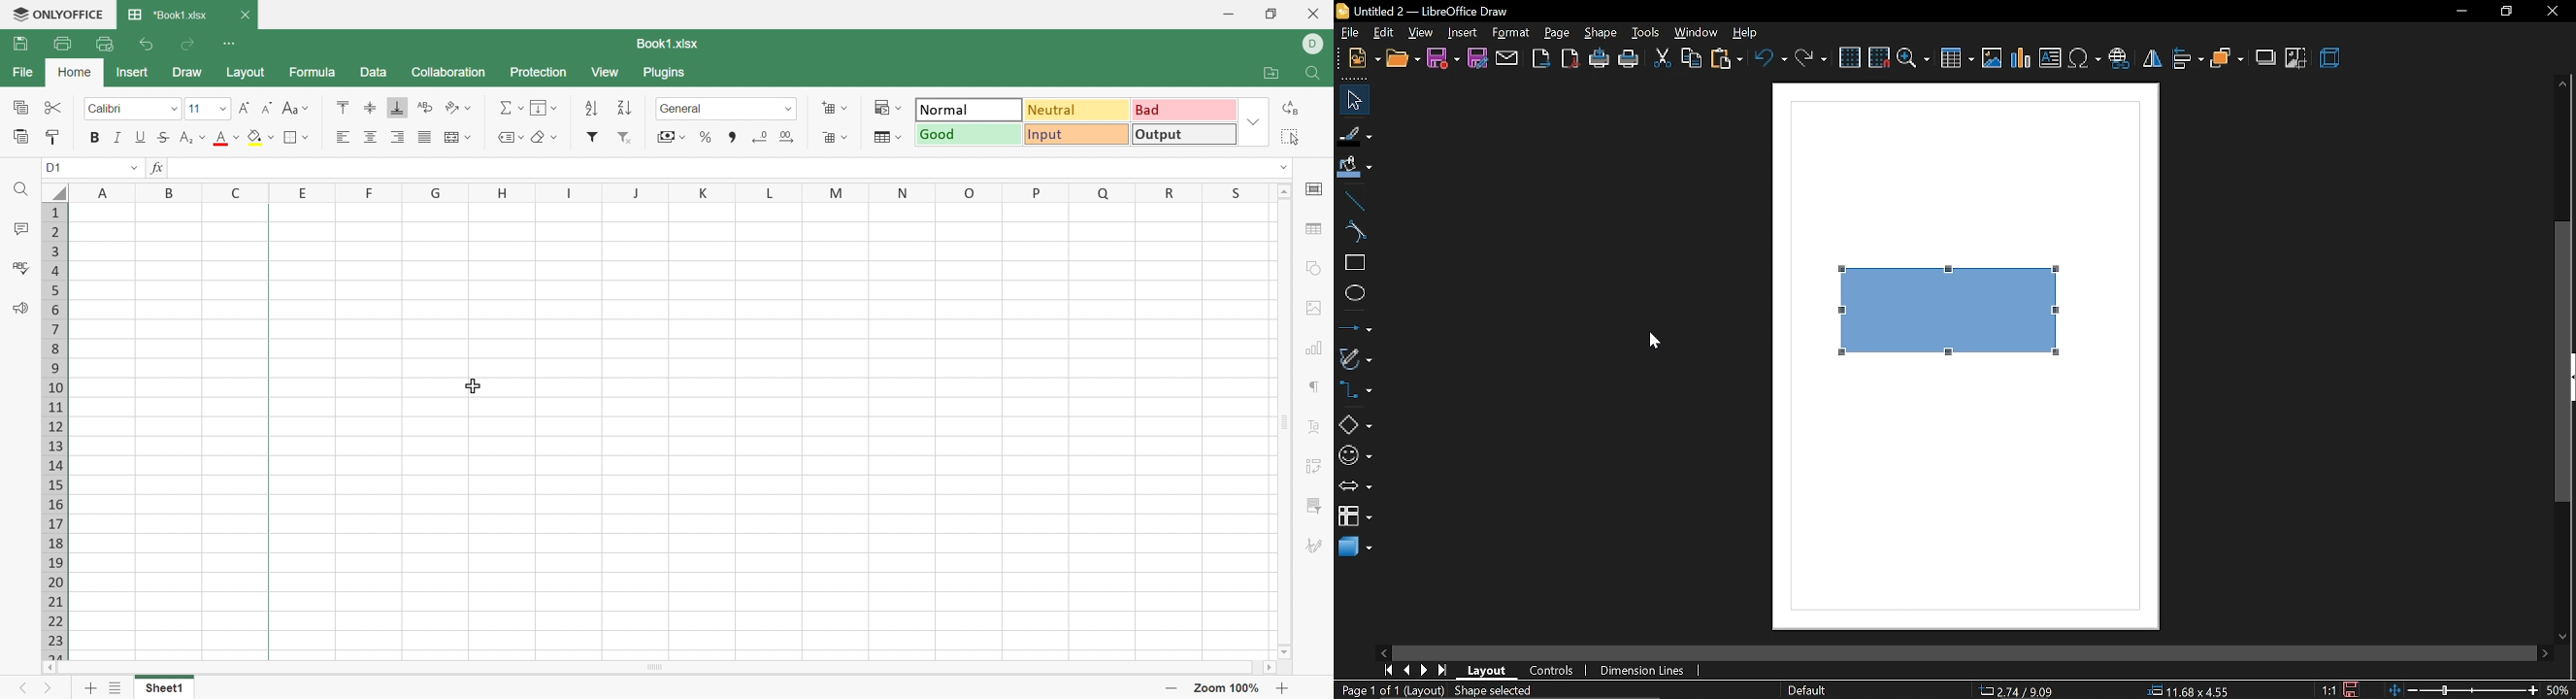  Describe the element at coordinates (142, 135) in the screenshot. I see `Underline` at that location.